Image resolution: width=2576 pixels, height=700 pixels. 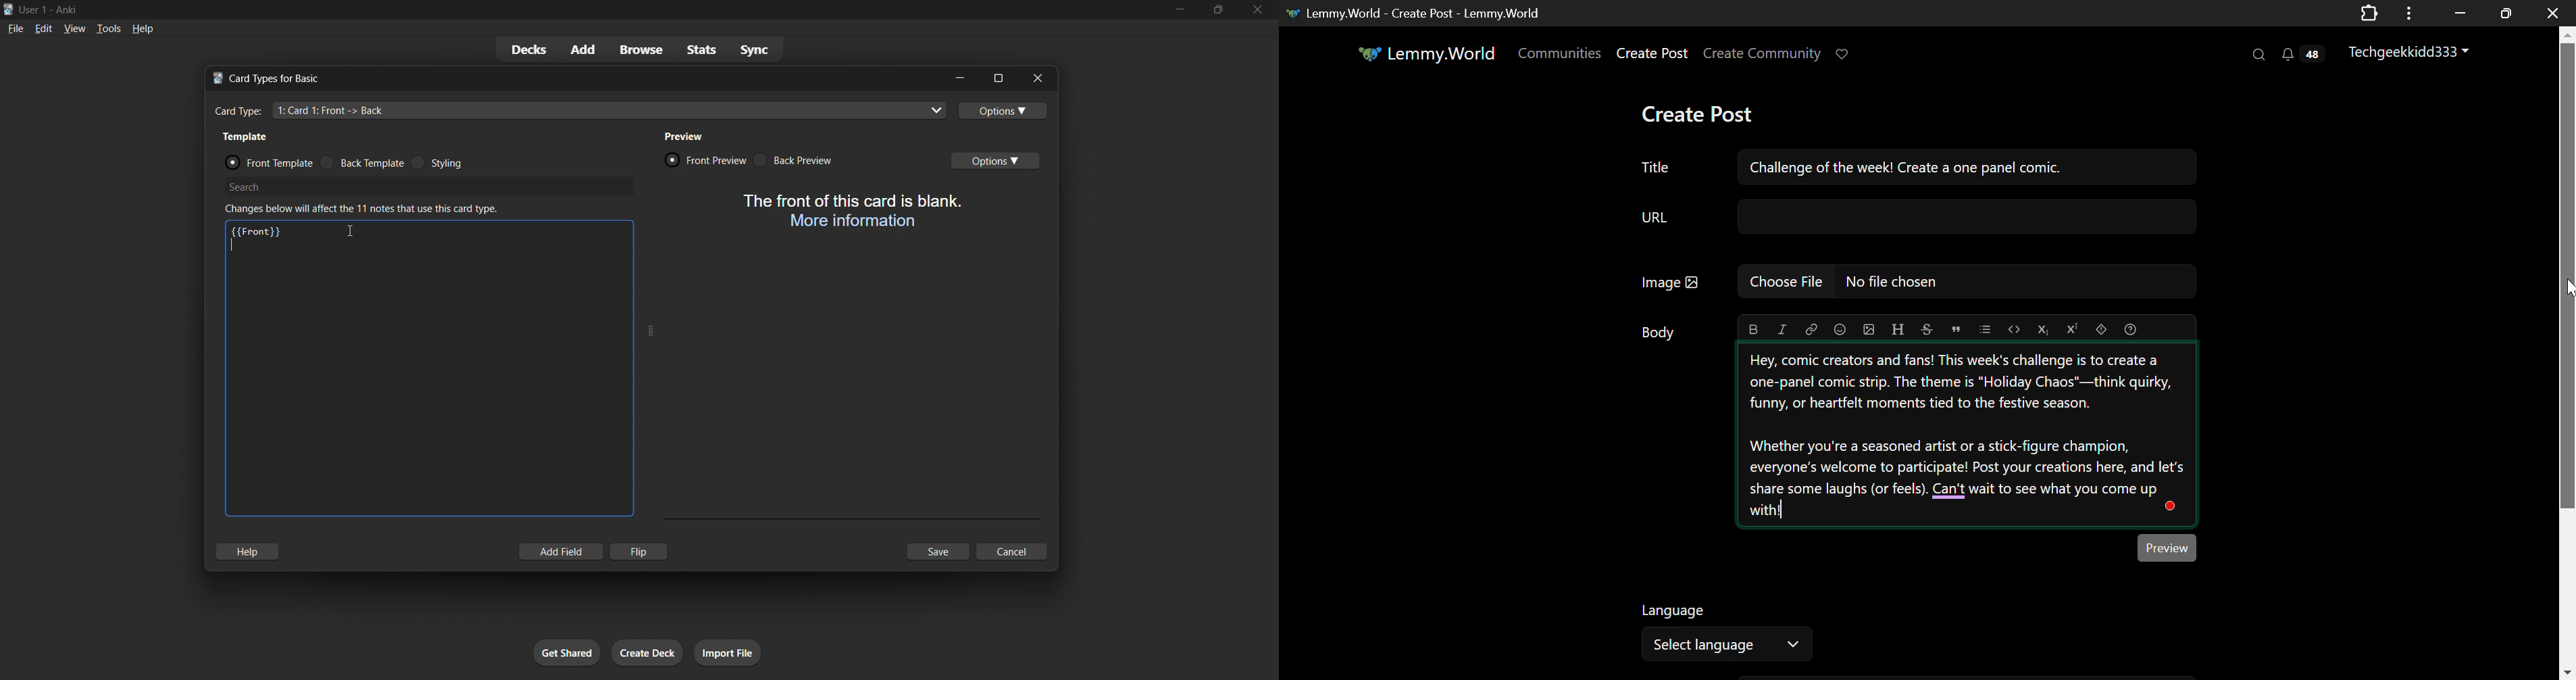 What do you see at coordinates (252, 552) in the screenshot?
I see `hlep` at bounding box center [252, 552].